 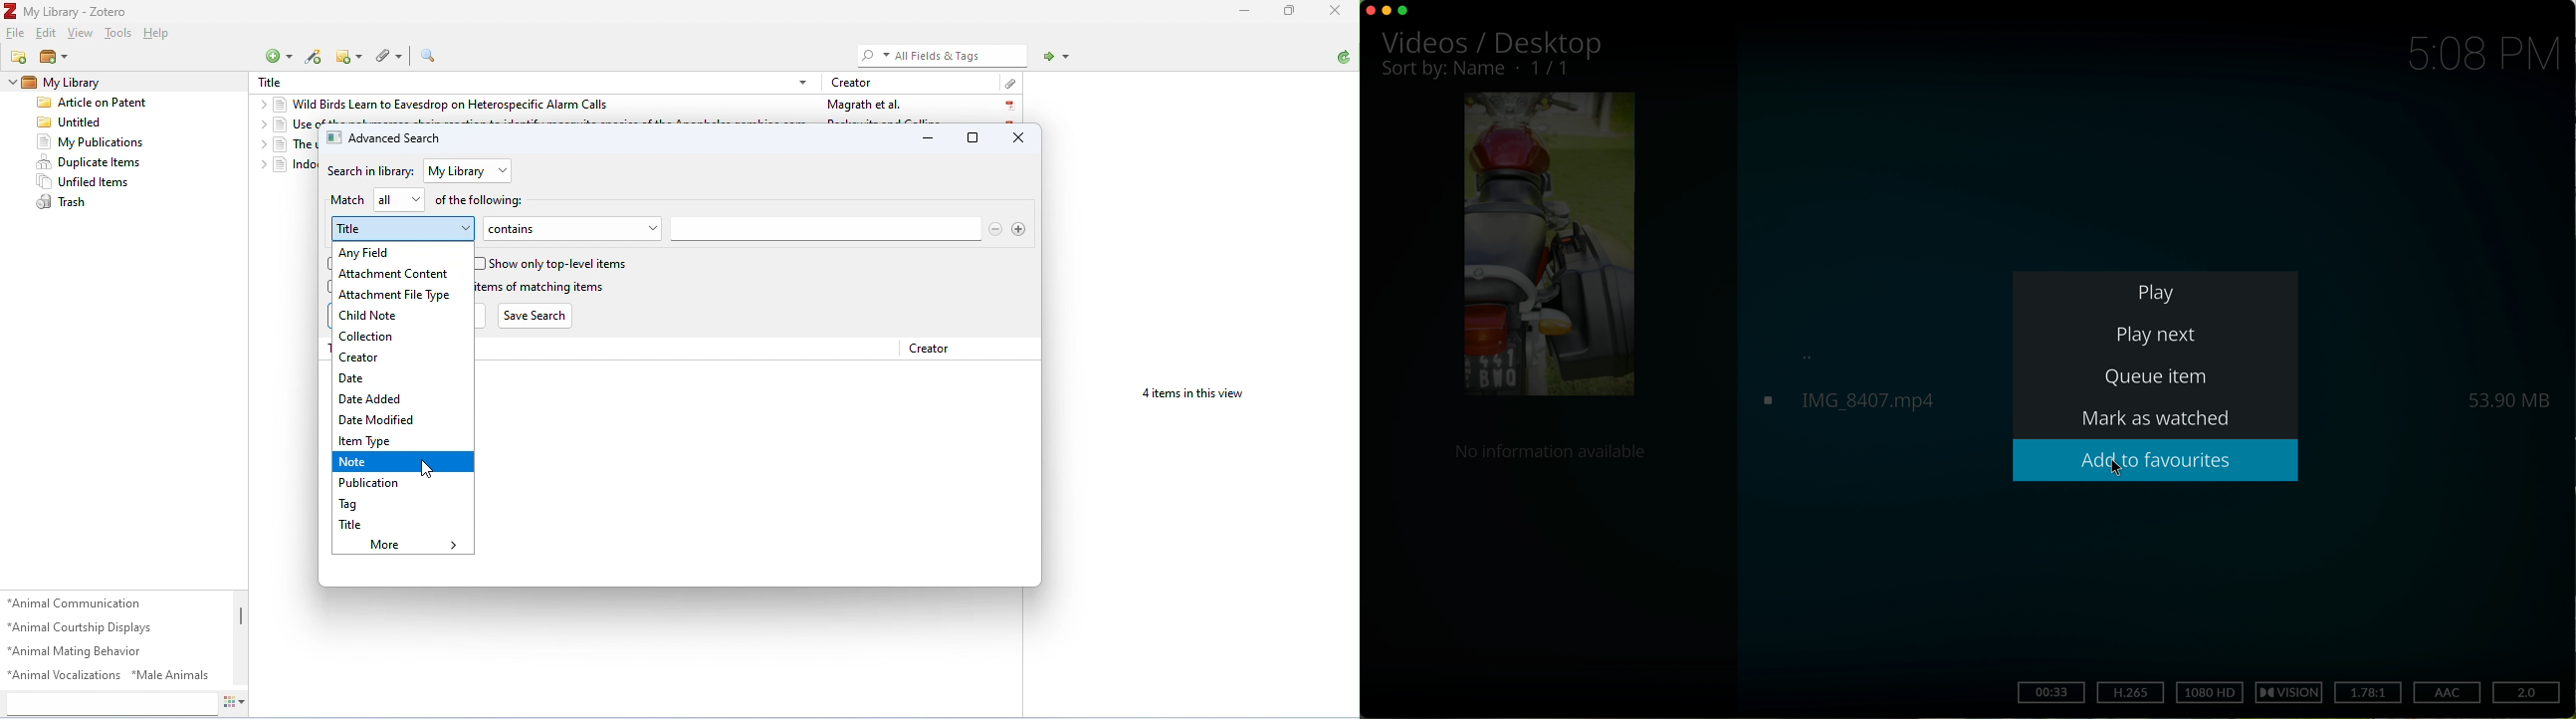 What do you see at coordinates (417, 199) in the screenshot?
I see `drop-down` at bounding box center [417, 199].